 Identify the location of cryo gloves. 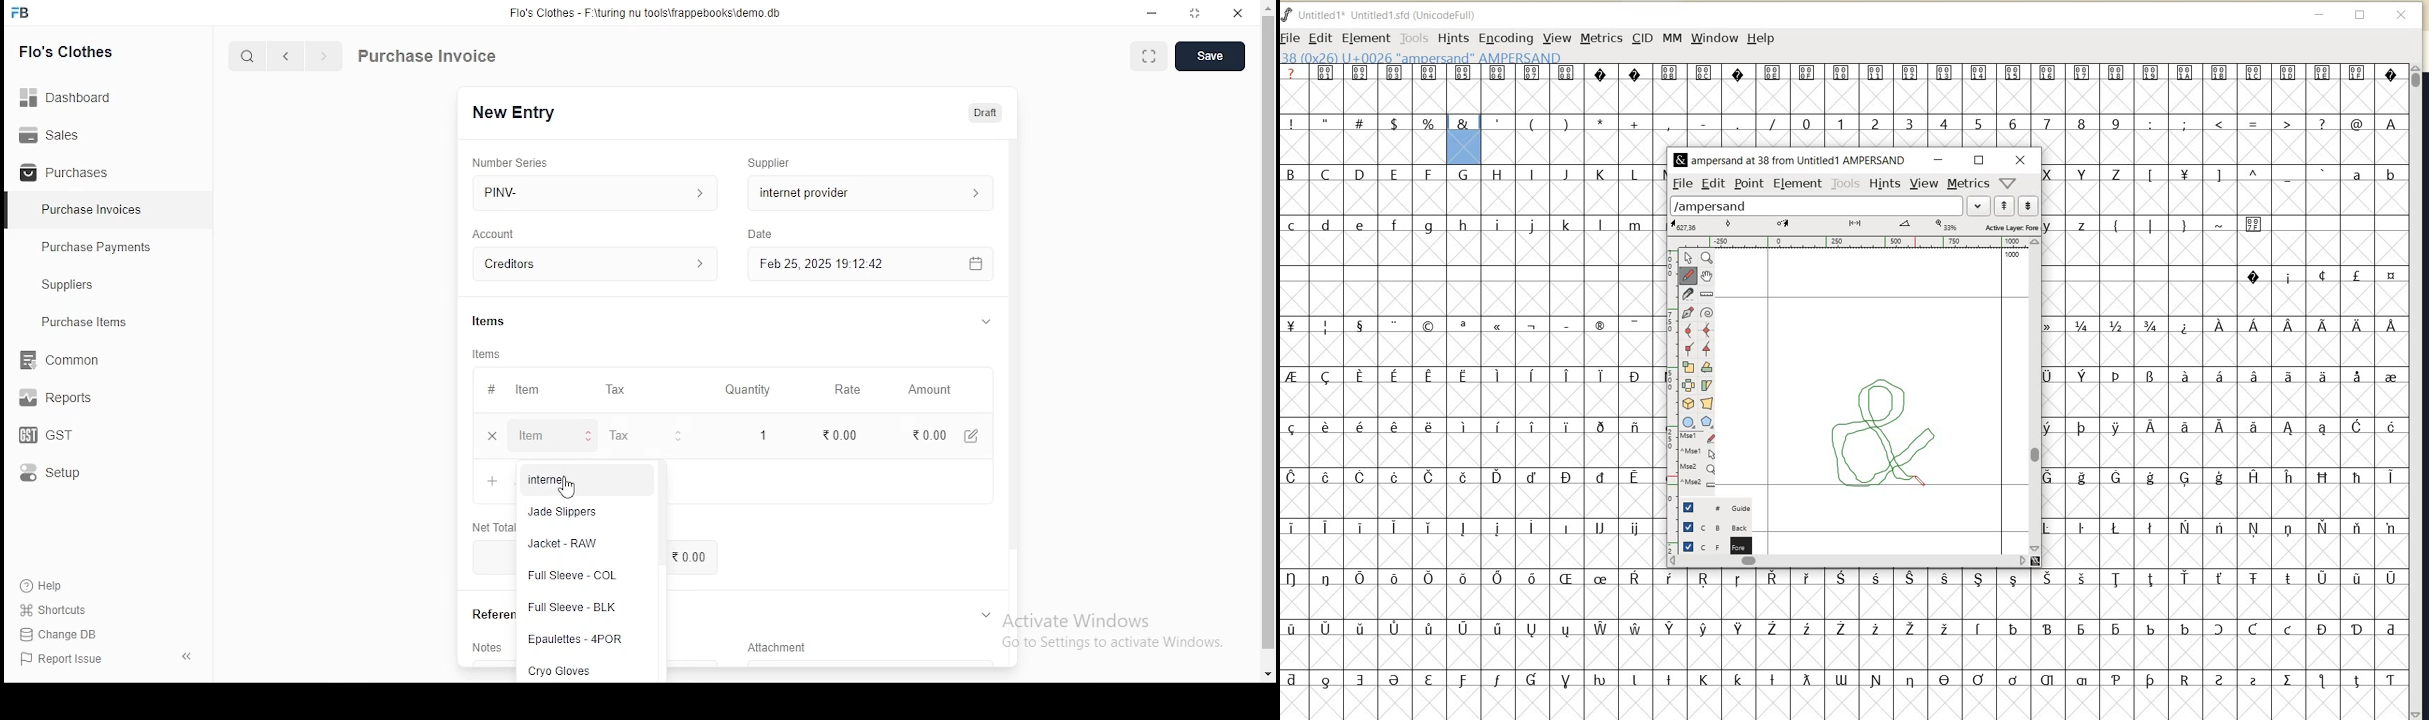
(559, 670).